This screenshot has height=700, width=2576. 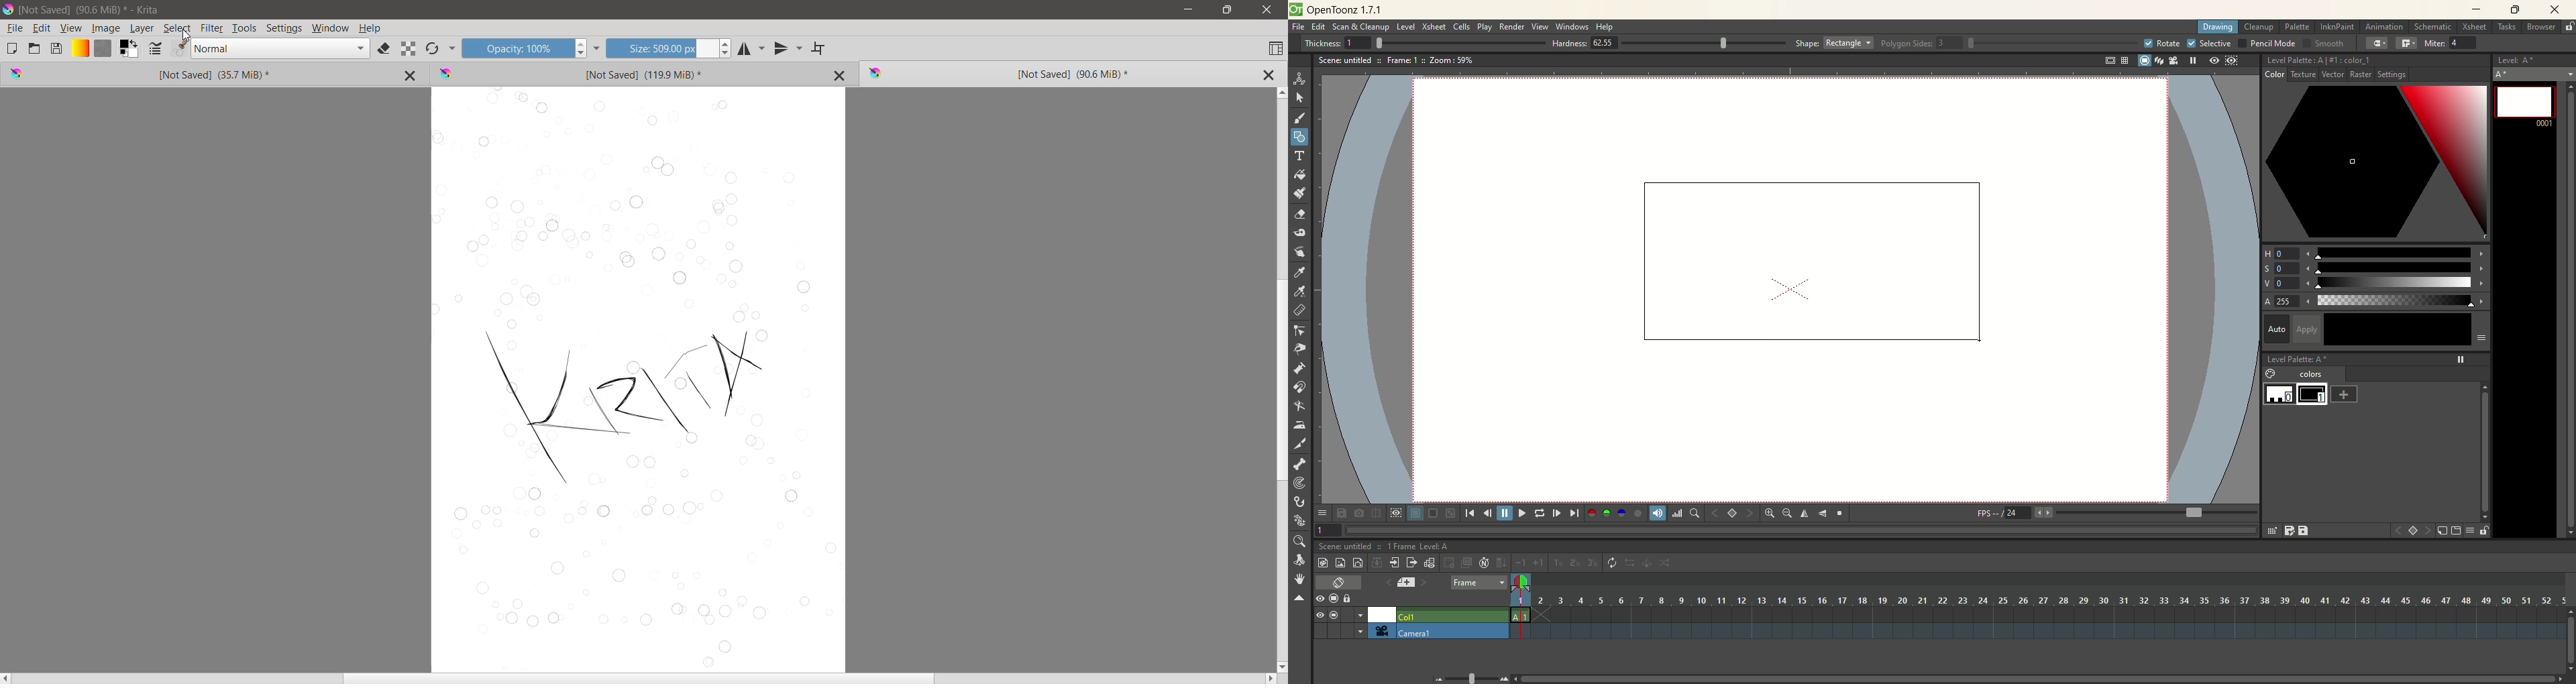 What do you see at coordinates (1479, 583) in the screenshot?
I see `frame` at bounding box center [1479, 583].